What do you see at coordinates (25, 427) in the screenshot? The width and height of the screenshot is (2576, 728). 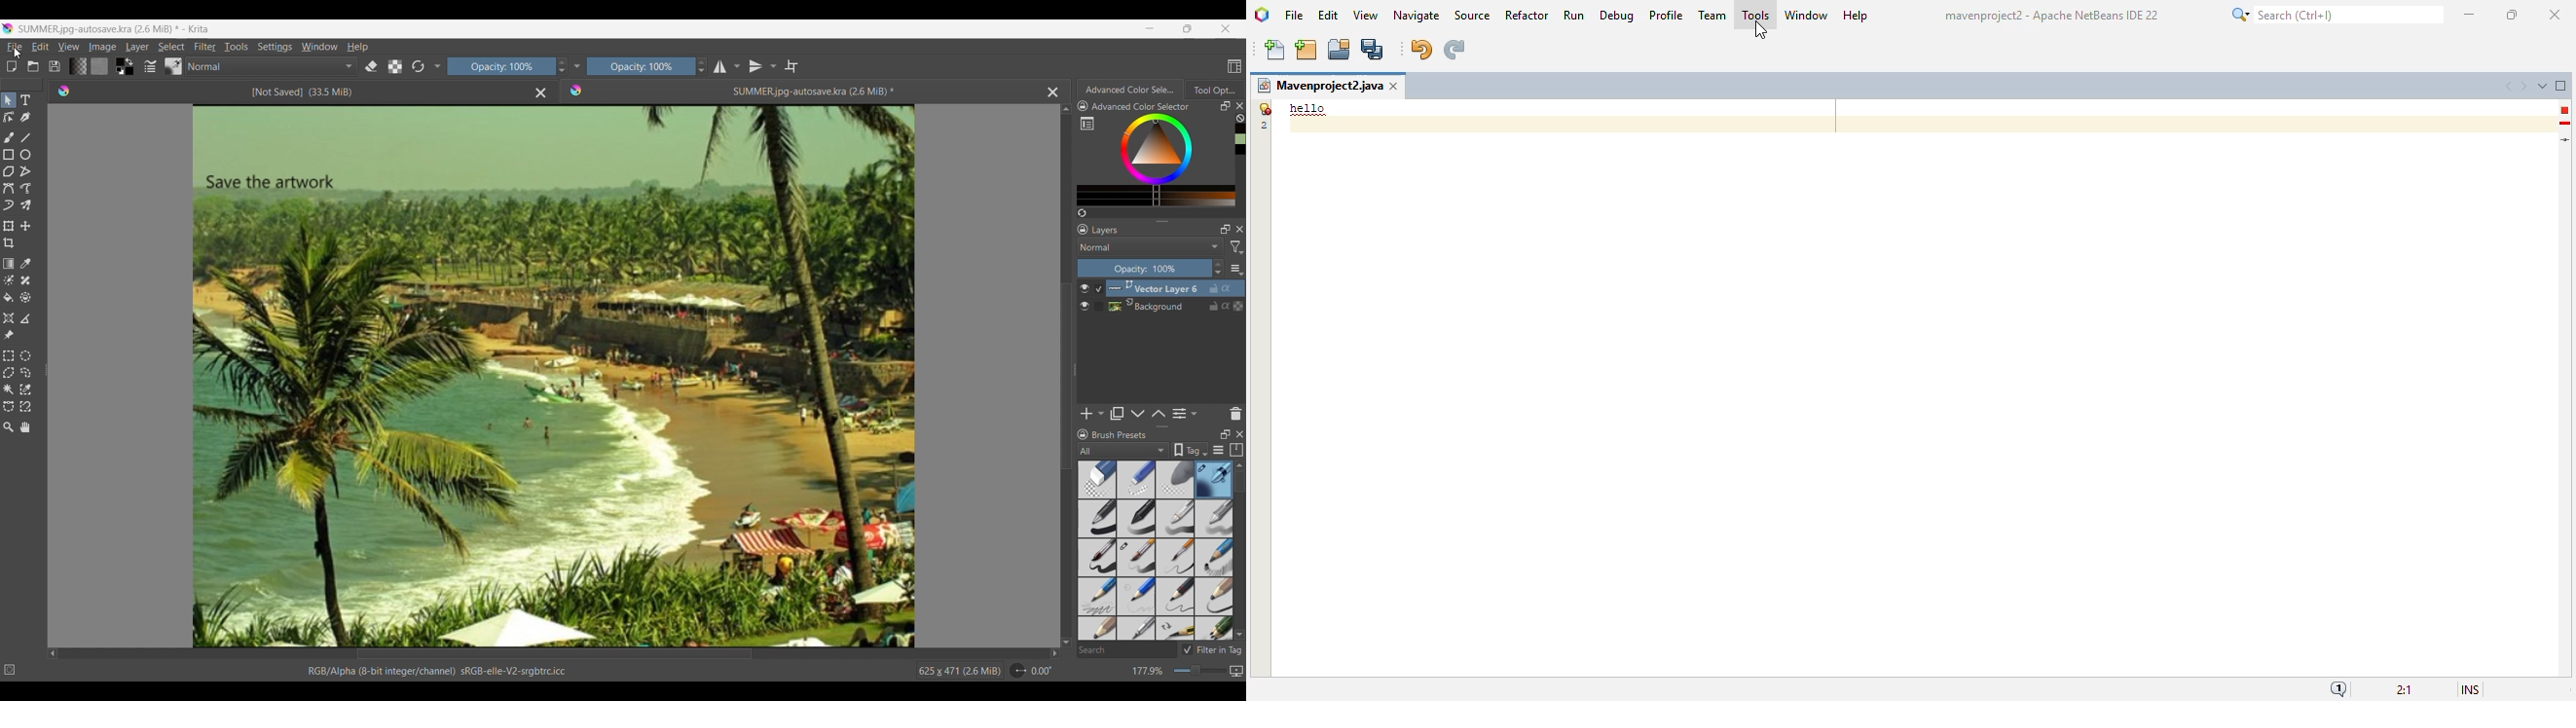 I see `Pan tool` at bounding box center [25, 427].